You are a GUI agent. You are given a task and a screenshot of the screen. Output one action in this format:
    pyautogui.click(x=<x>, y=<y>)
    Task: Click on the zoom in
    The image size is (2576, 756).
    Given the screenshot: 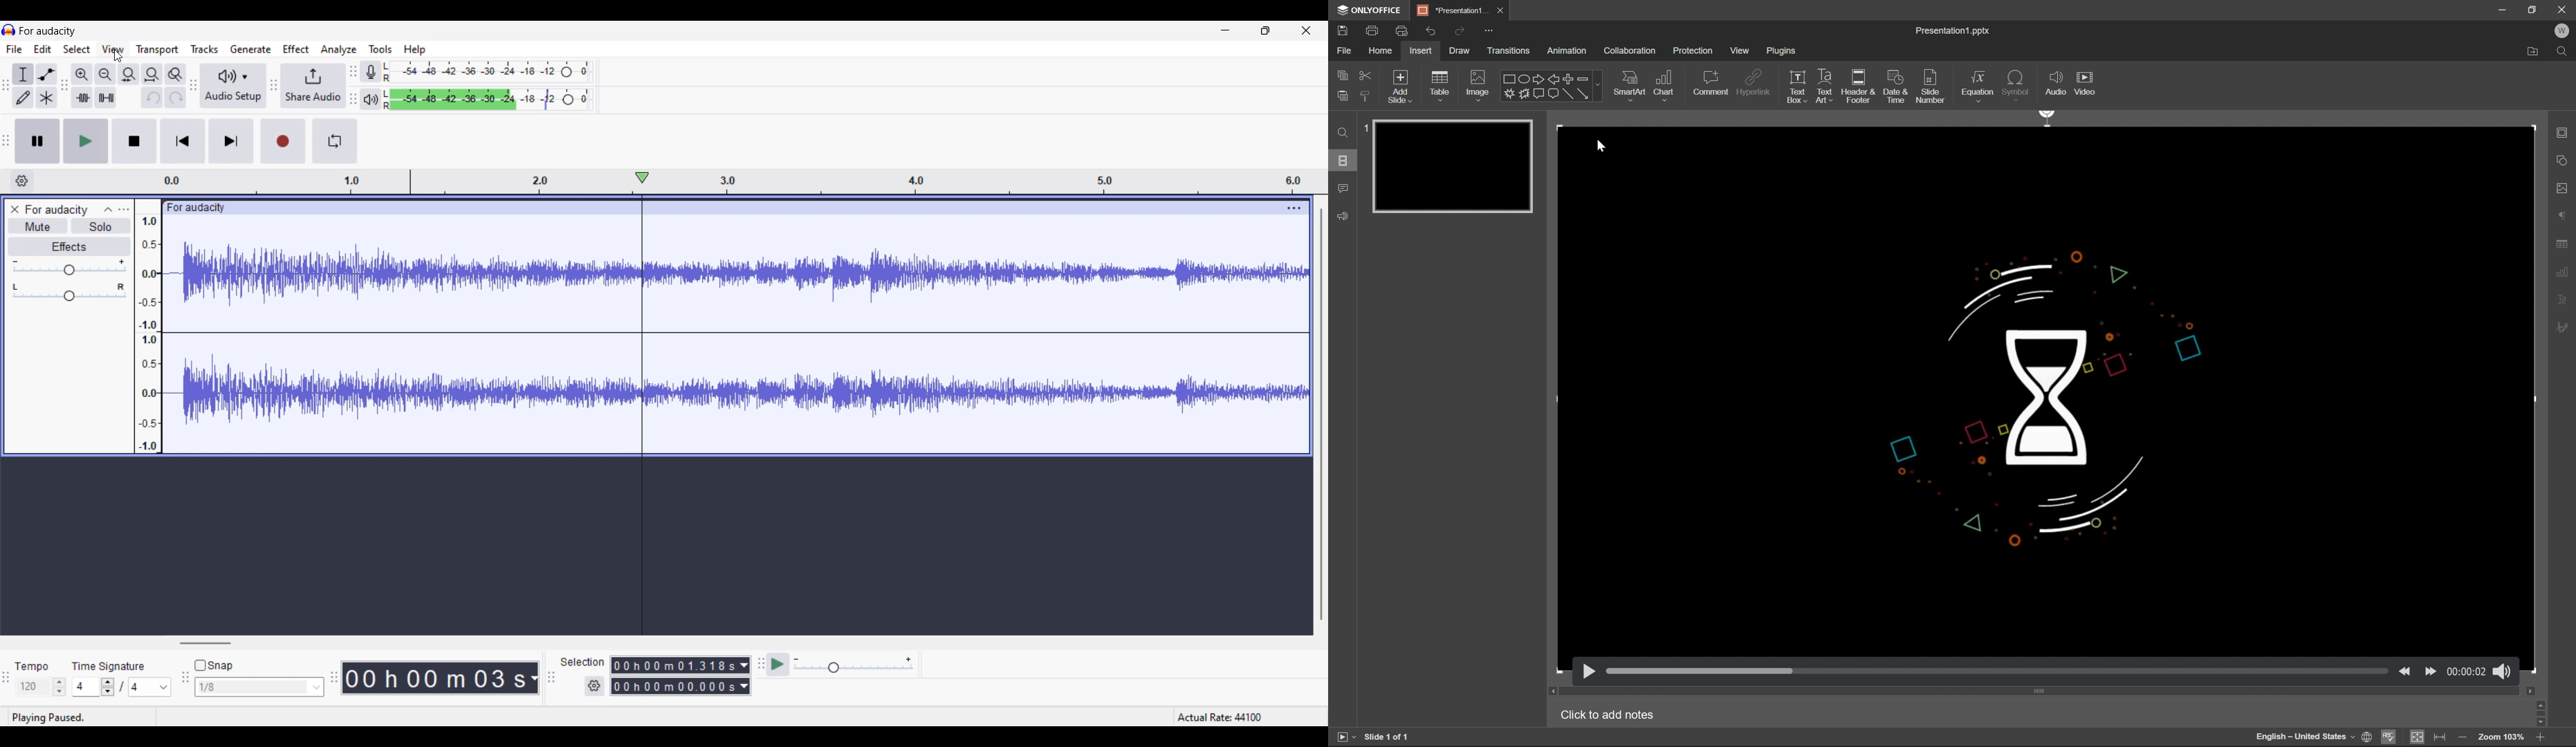 What is the action you would take?
    pyautogui.click(x=2463, y=738)
    